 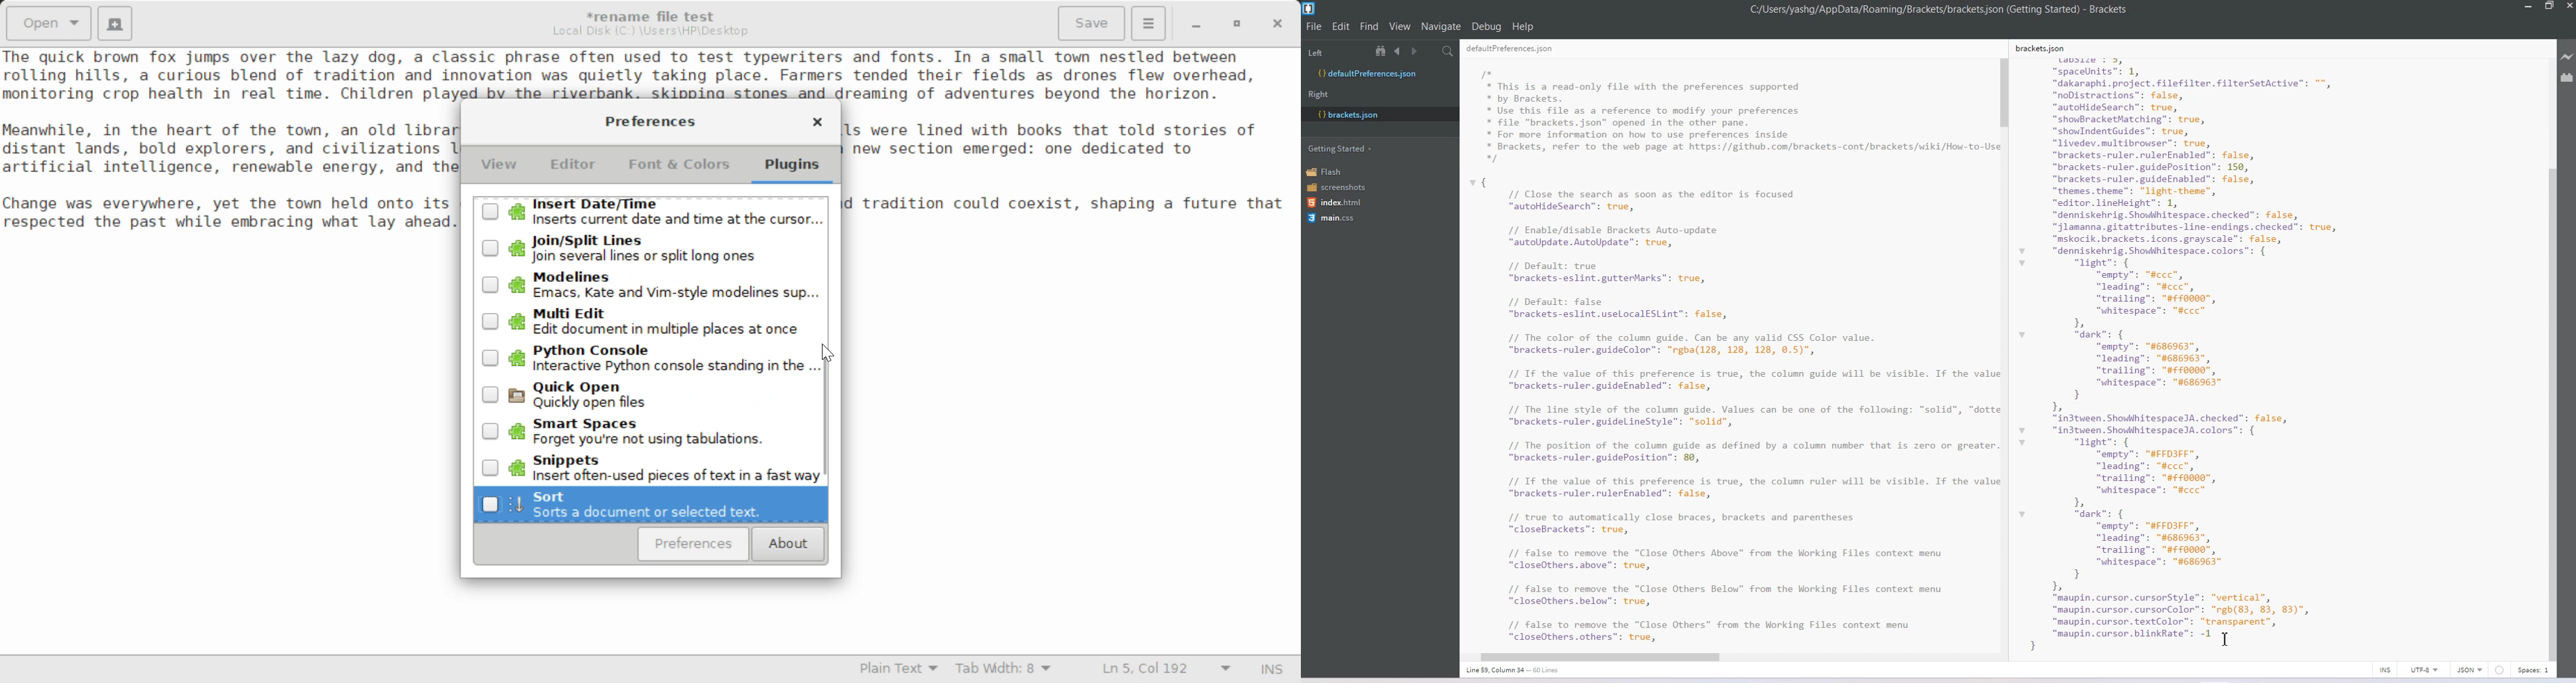 What do you see at coordinates (2568, 57) in the screenshot?
I see `Live Preview` at bounding box center [2568, 57].